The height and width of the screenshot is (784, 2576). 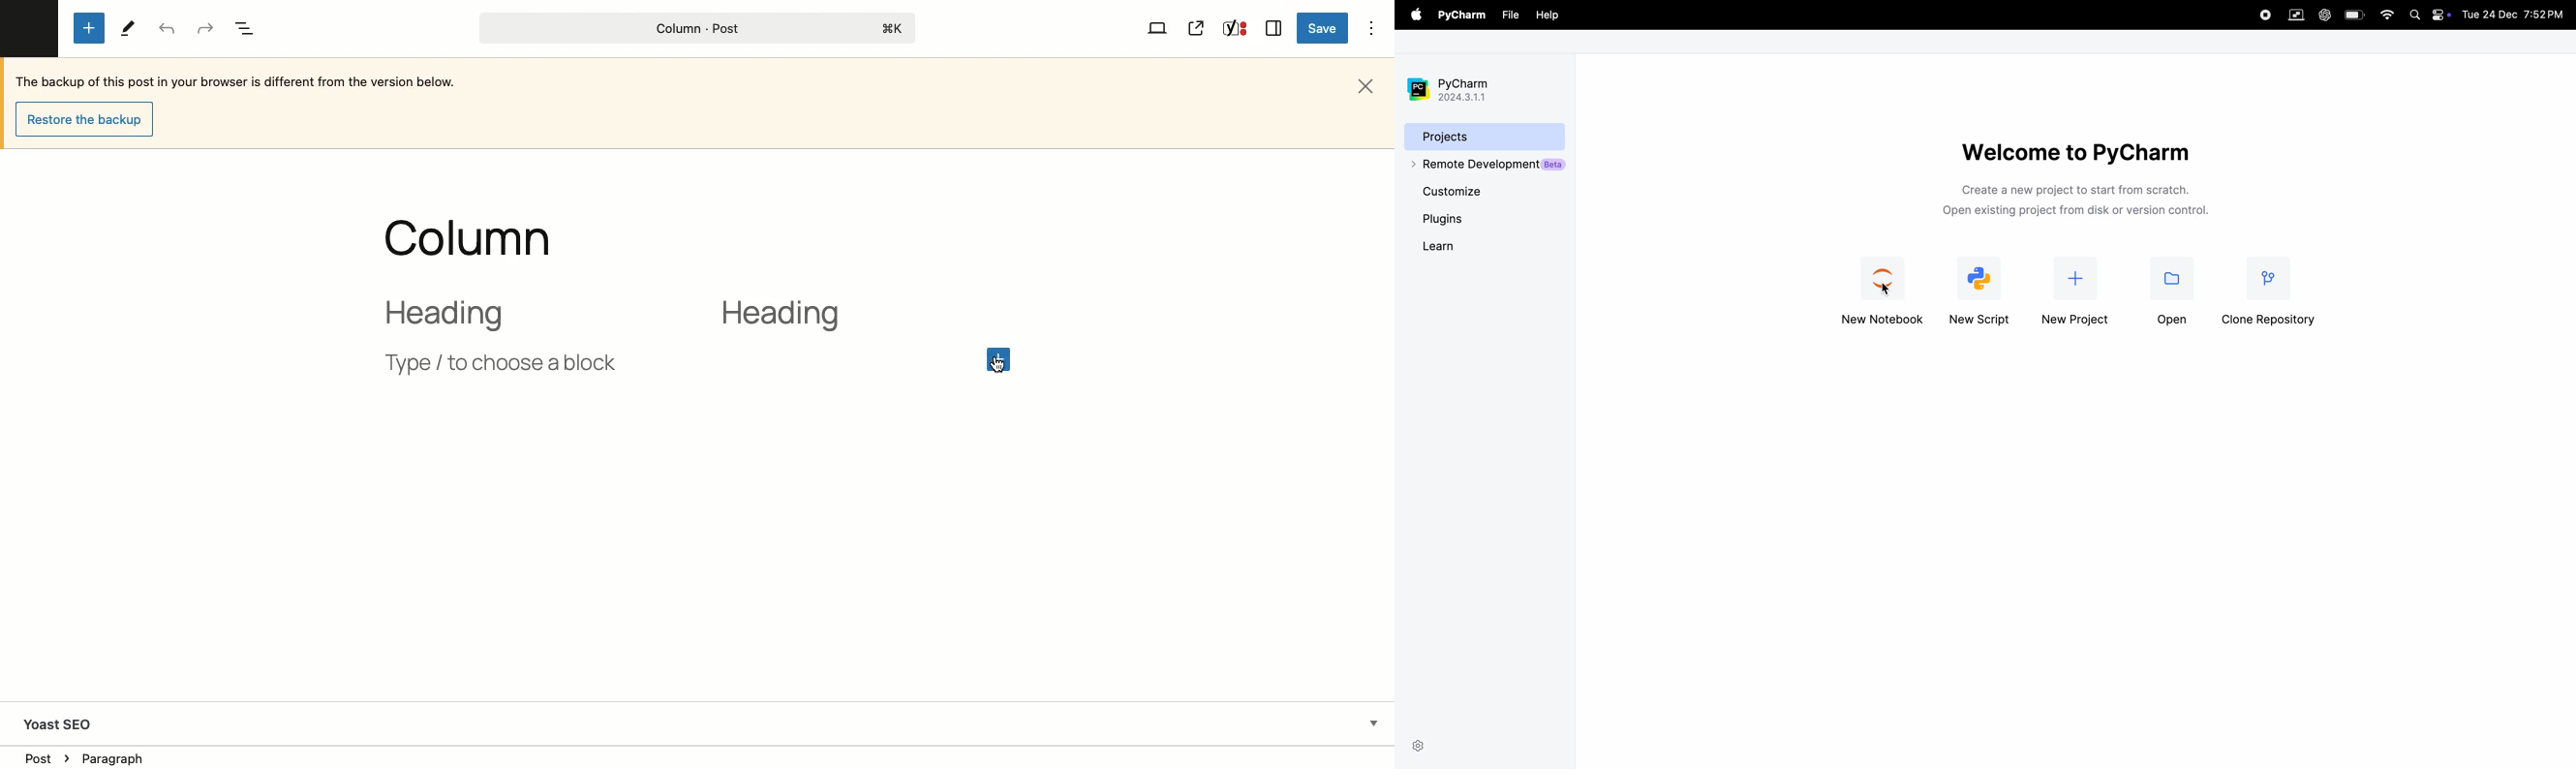 I want to click on learn, so click(x=1443, y=245).